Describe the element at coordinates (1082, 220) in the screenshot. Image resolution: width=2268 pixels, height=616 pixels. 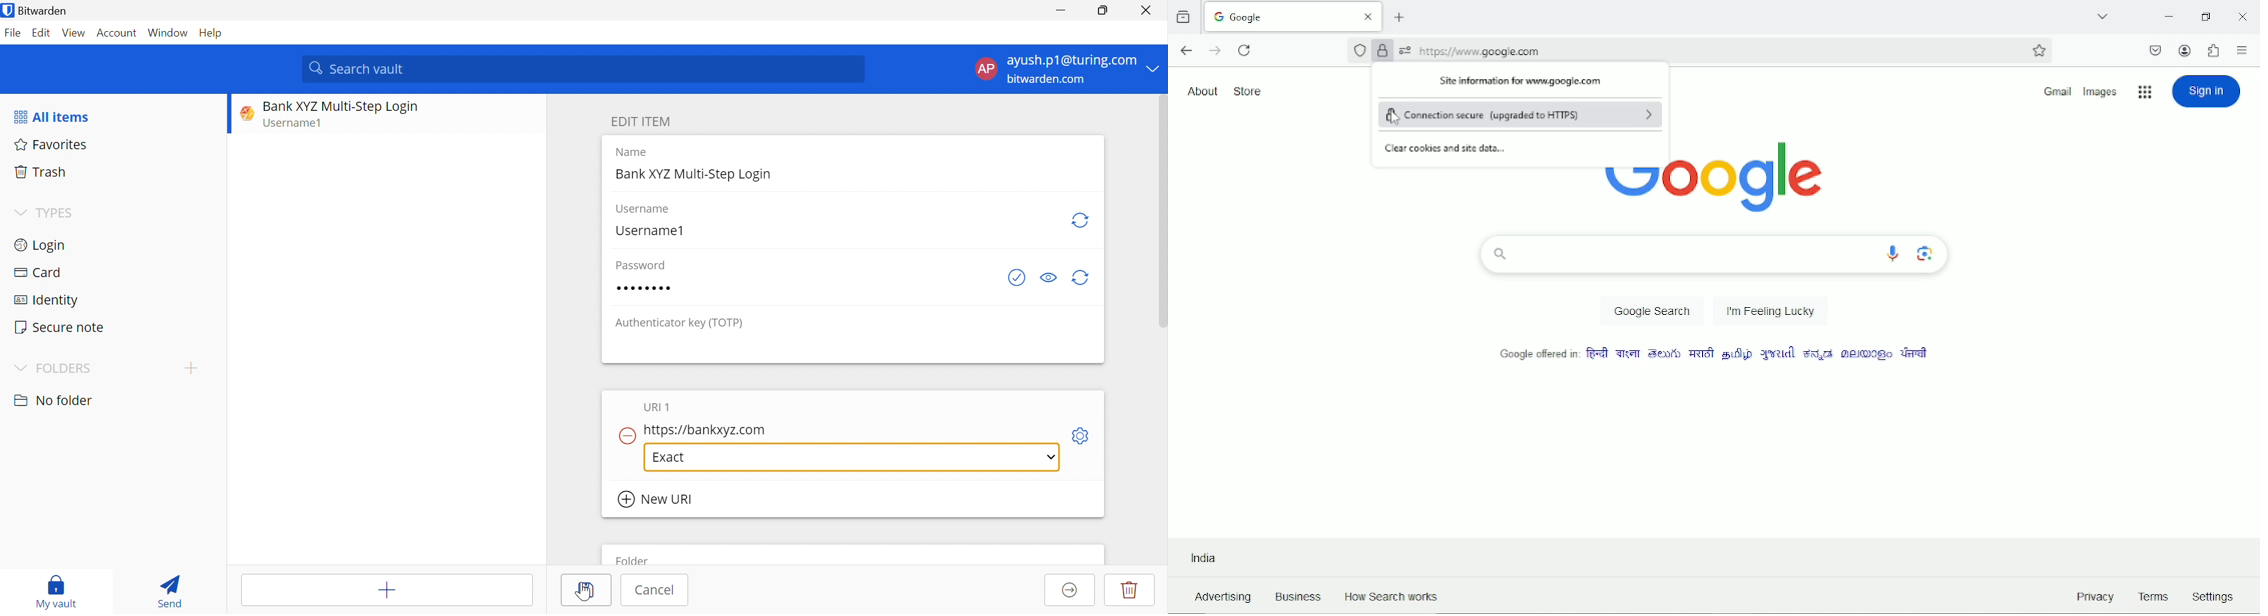
I see `Regenerate username` at that location.